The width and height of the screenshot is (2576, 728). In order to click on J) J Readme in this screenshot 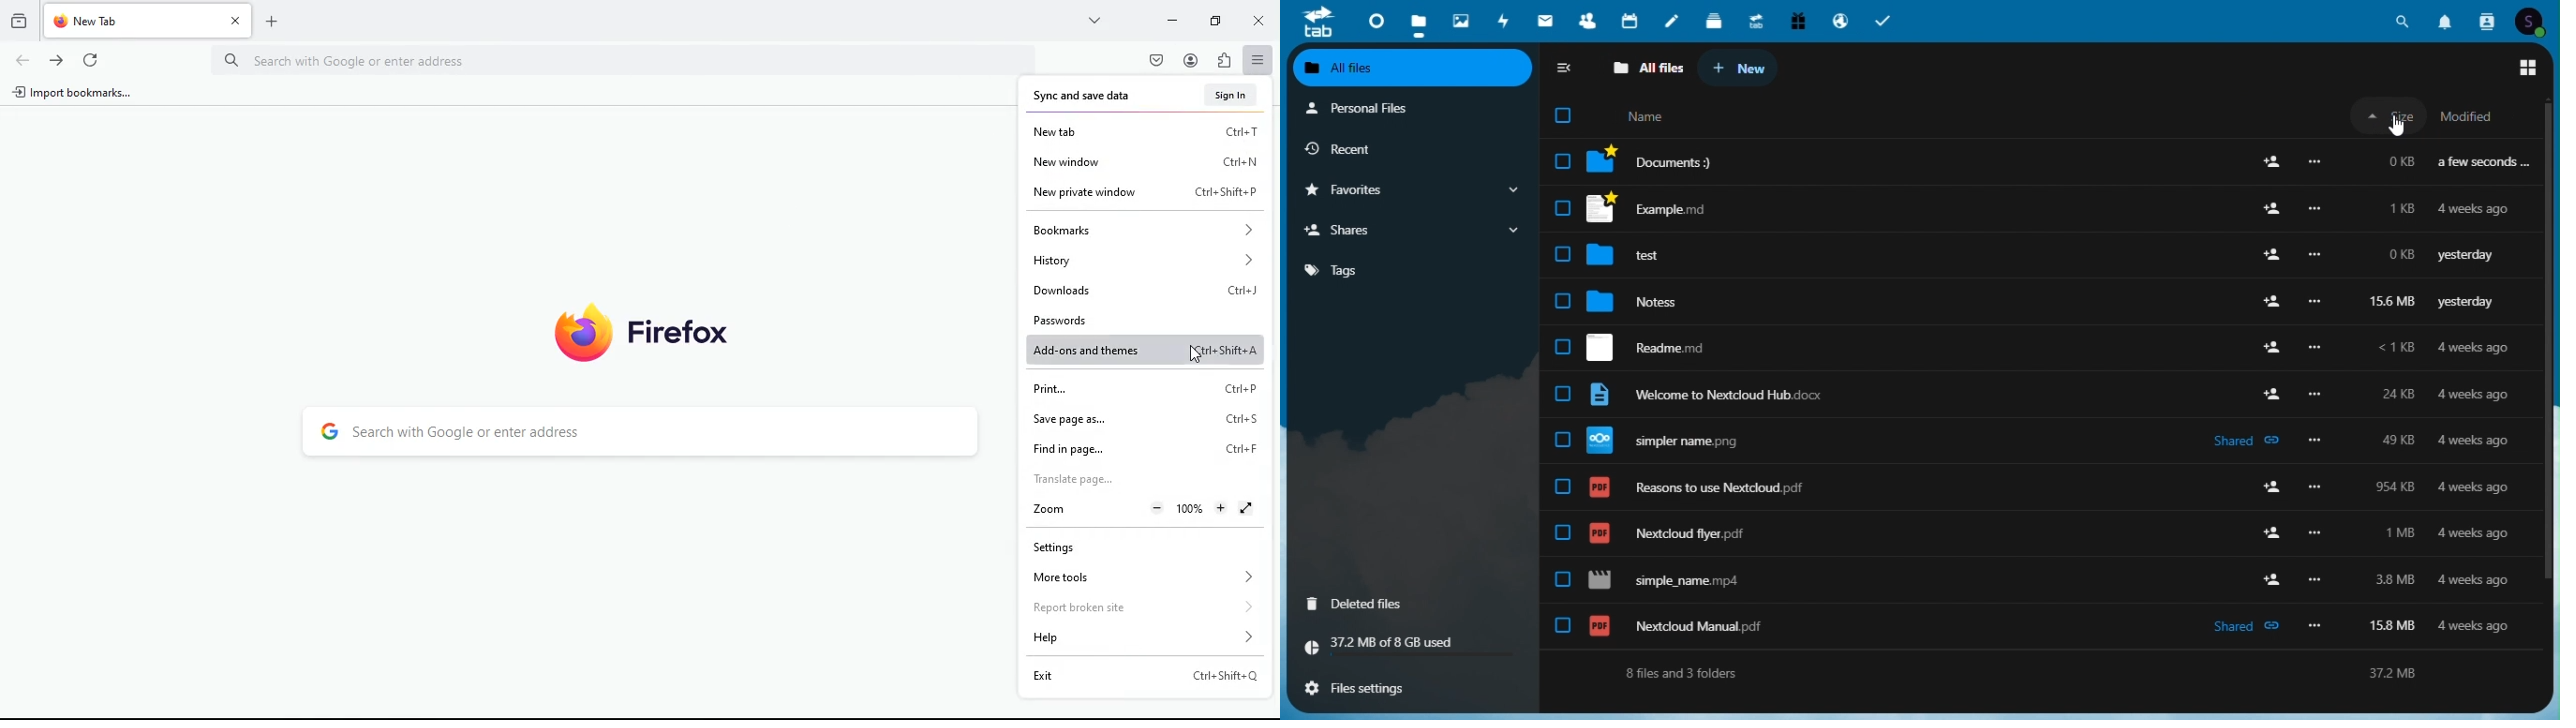, I will do `click(2038, 488)`.